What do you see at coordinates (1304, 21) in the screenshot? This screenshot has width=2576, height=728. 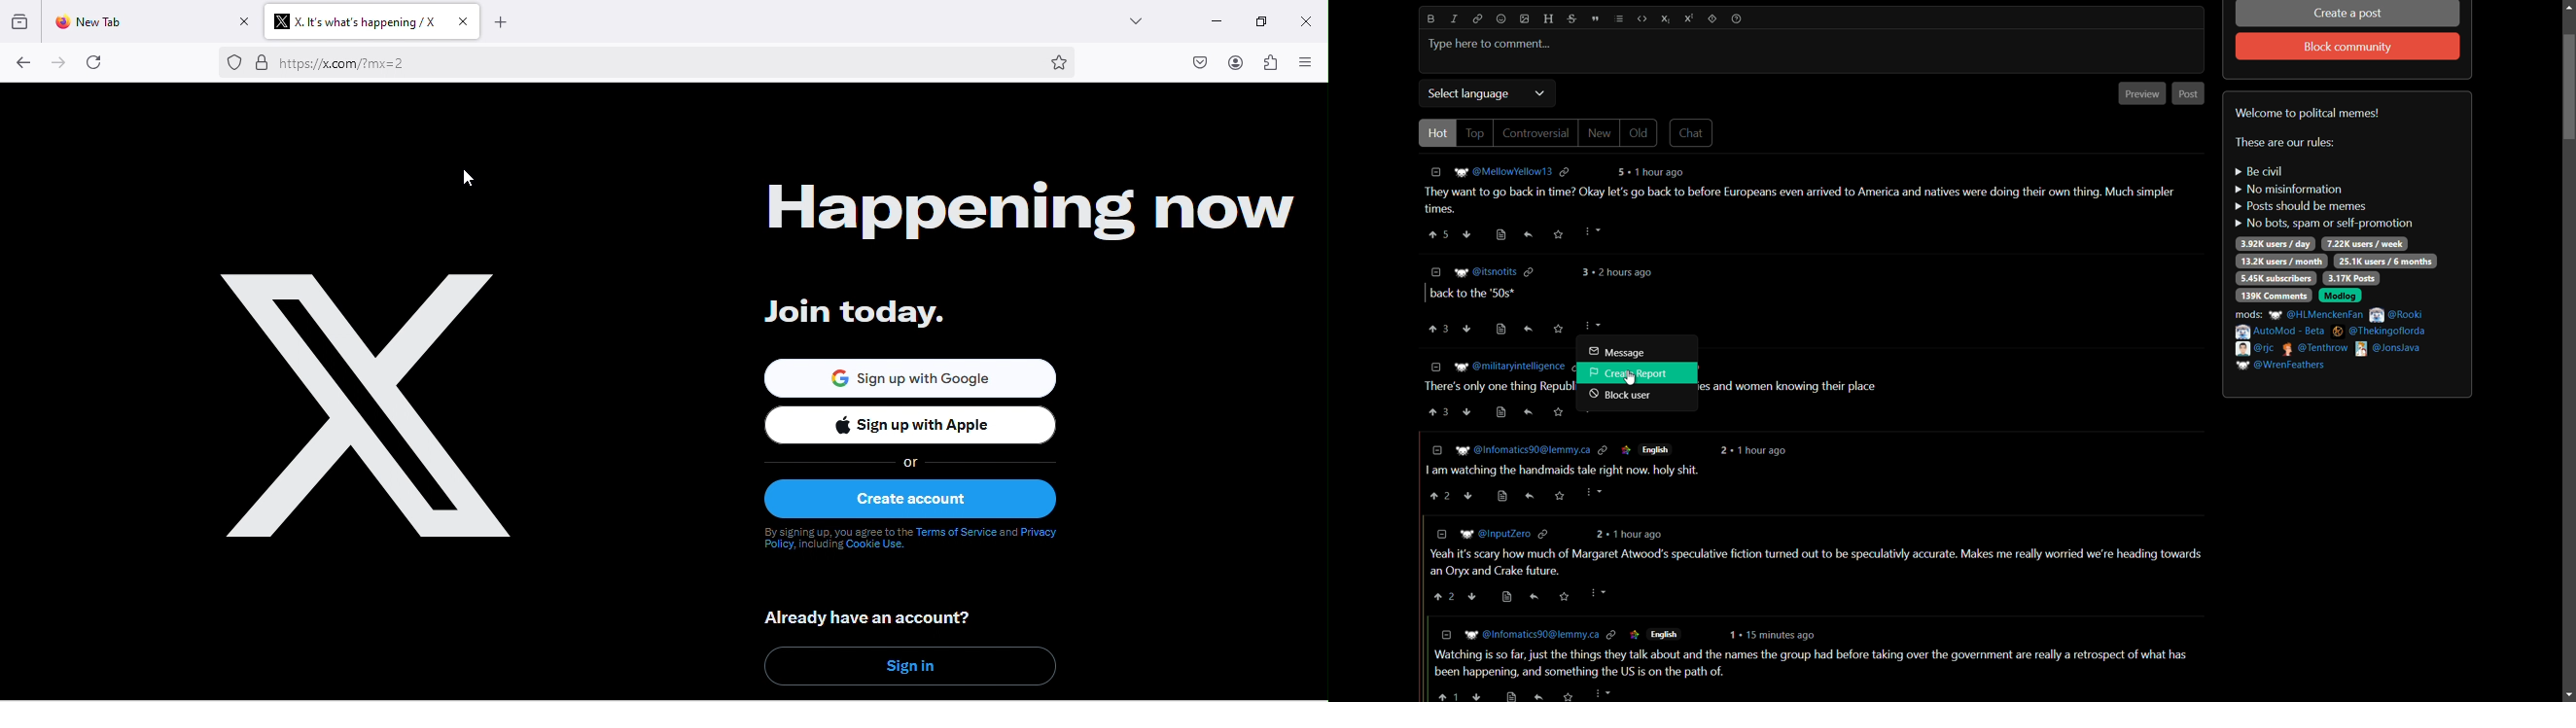 I see `close` at bounding box center [1304, 21].